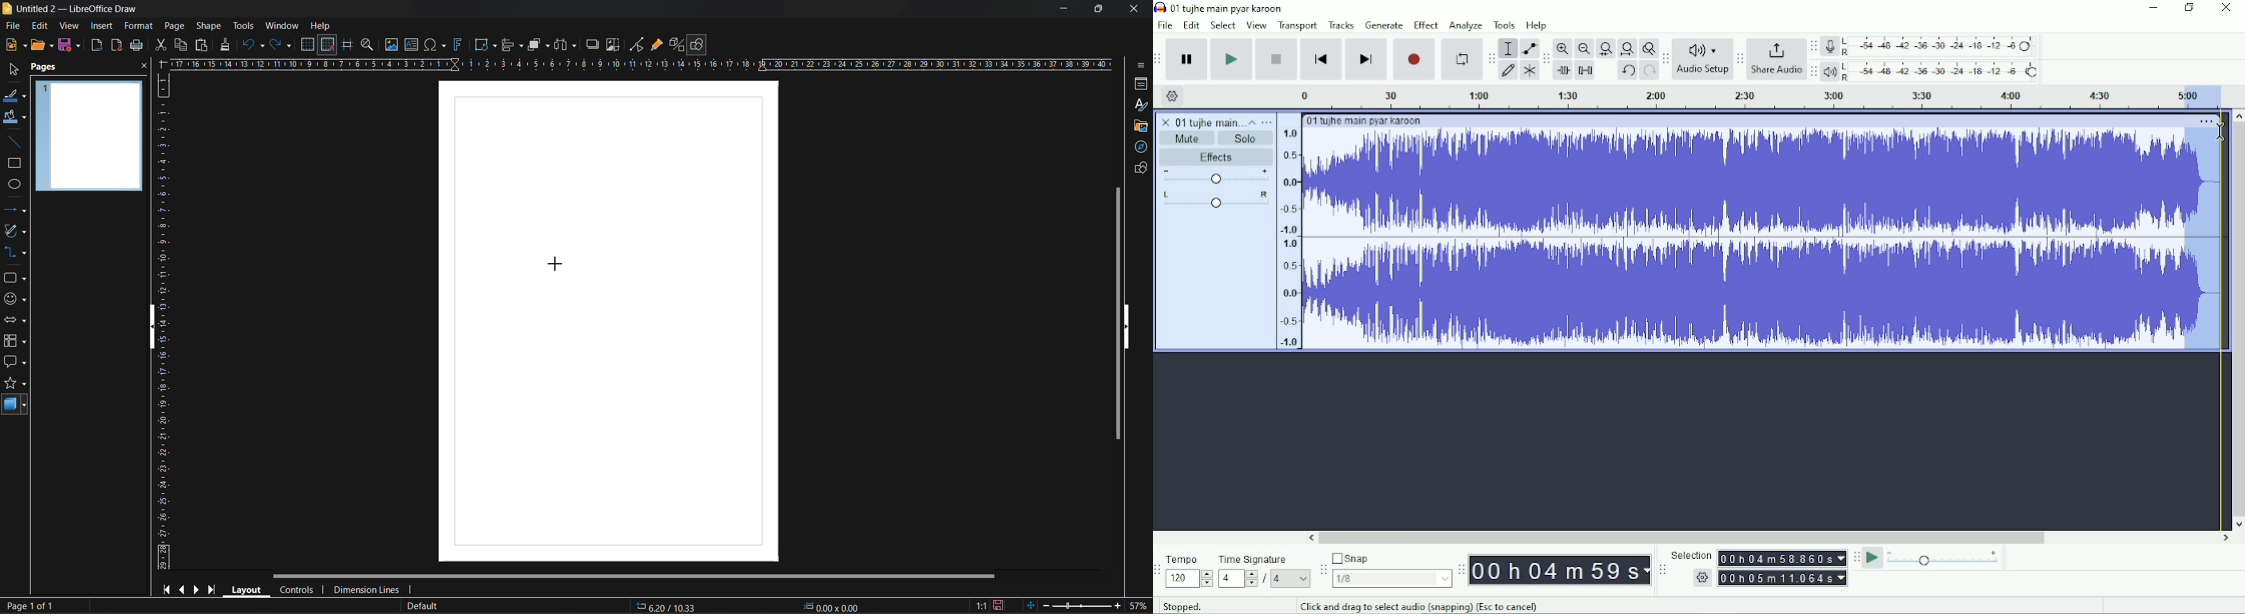  What do you see at coordinates (2227, 7) in the screenshot?
I see `Close` at bounding box center [2227, 7].